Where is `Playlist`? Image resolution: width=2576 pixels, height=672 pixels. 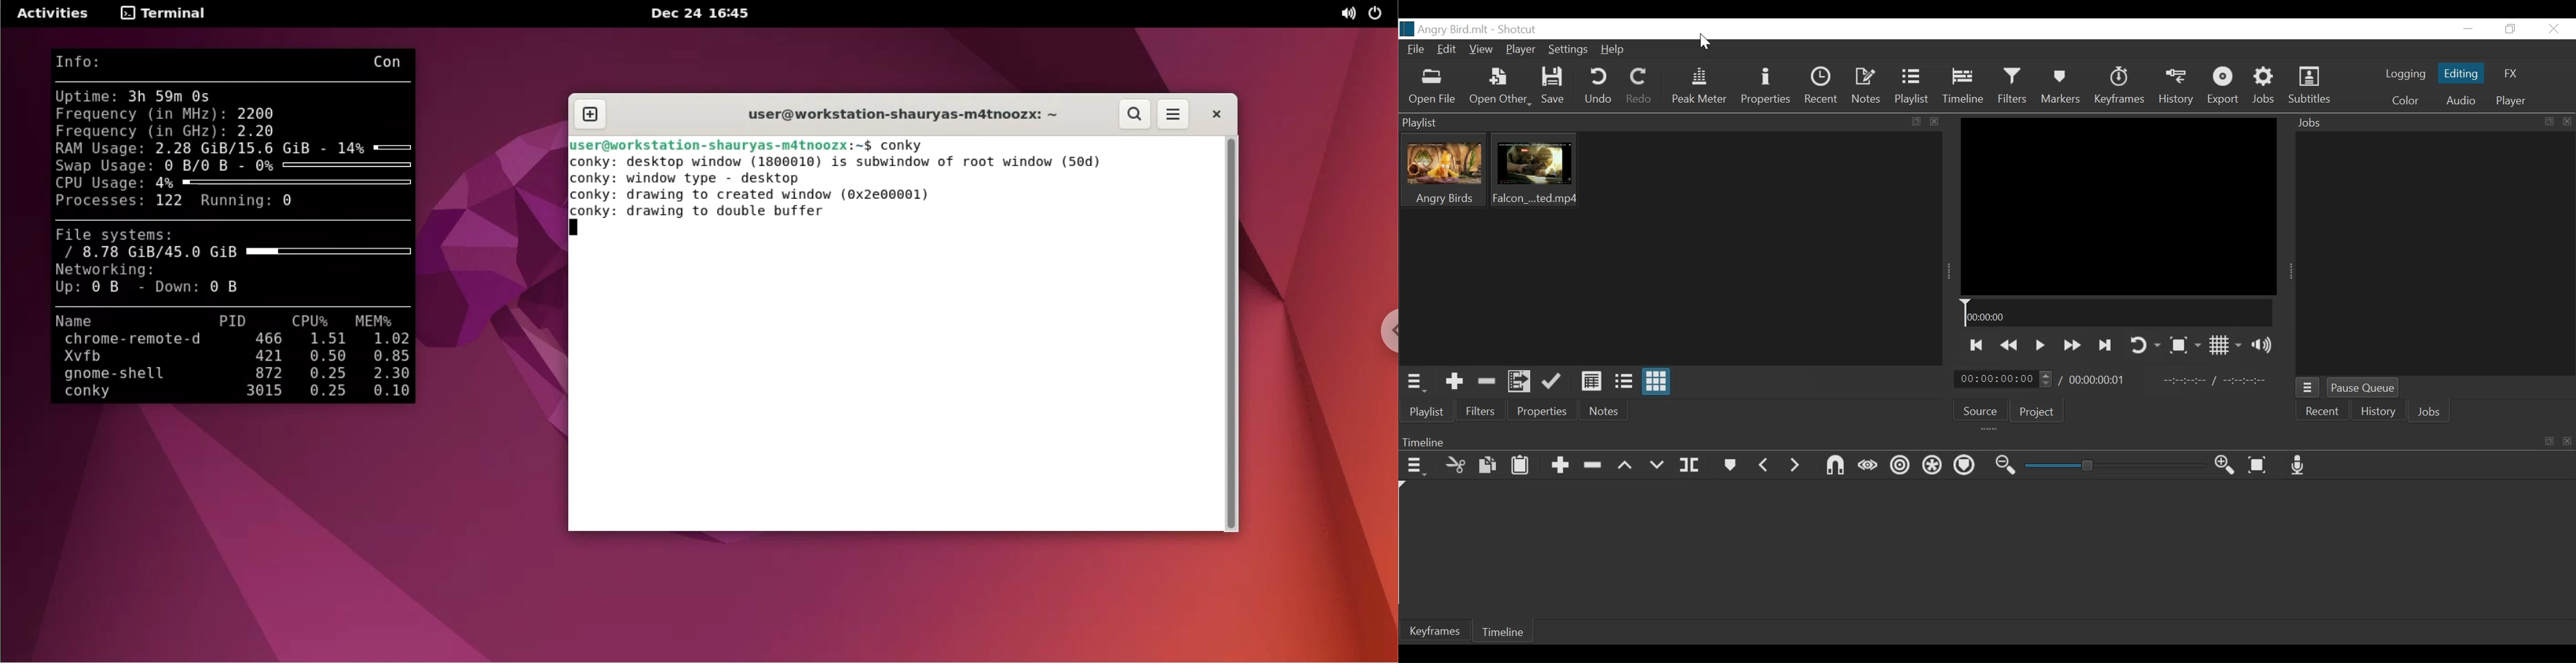 Playlist is located at coordinates (1428, 413).